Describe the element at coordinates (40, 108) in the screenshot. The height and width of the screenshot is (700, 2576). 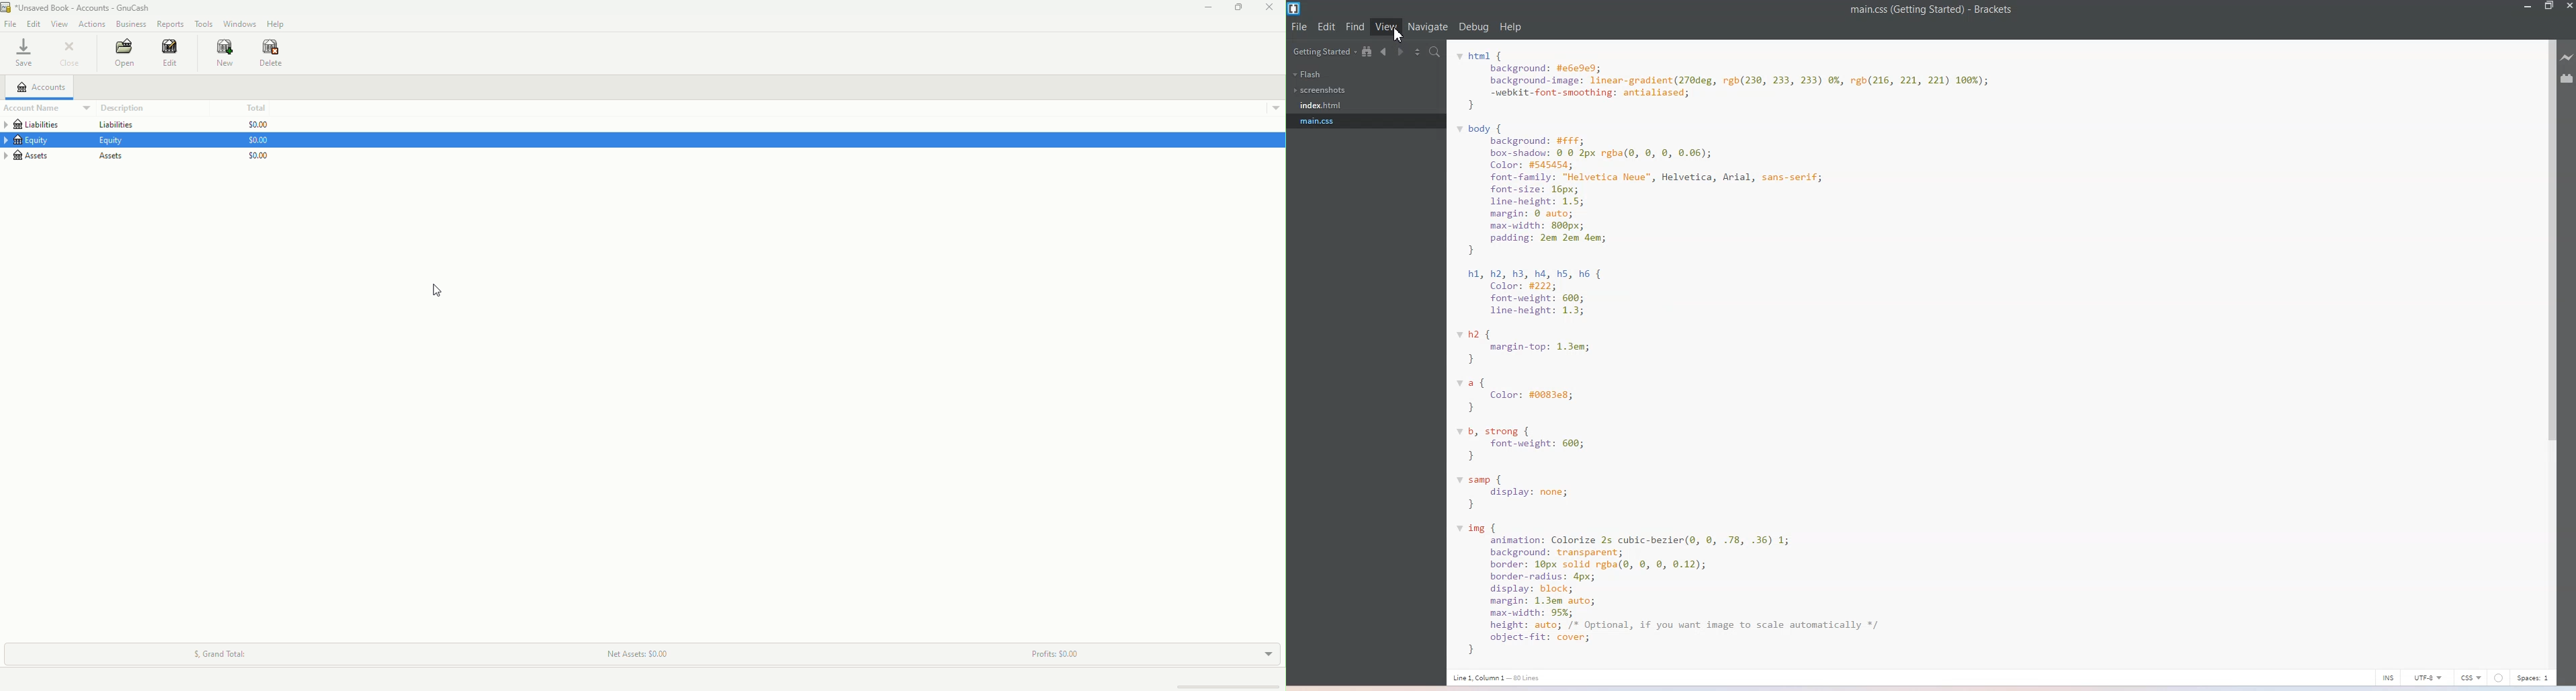
I see `Account Name` at that location.